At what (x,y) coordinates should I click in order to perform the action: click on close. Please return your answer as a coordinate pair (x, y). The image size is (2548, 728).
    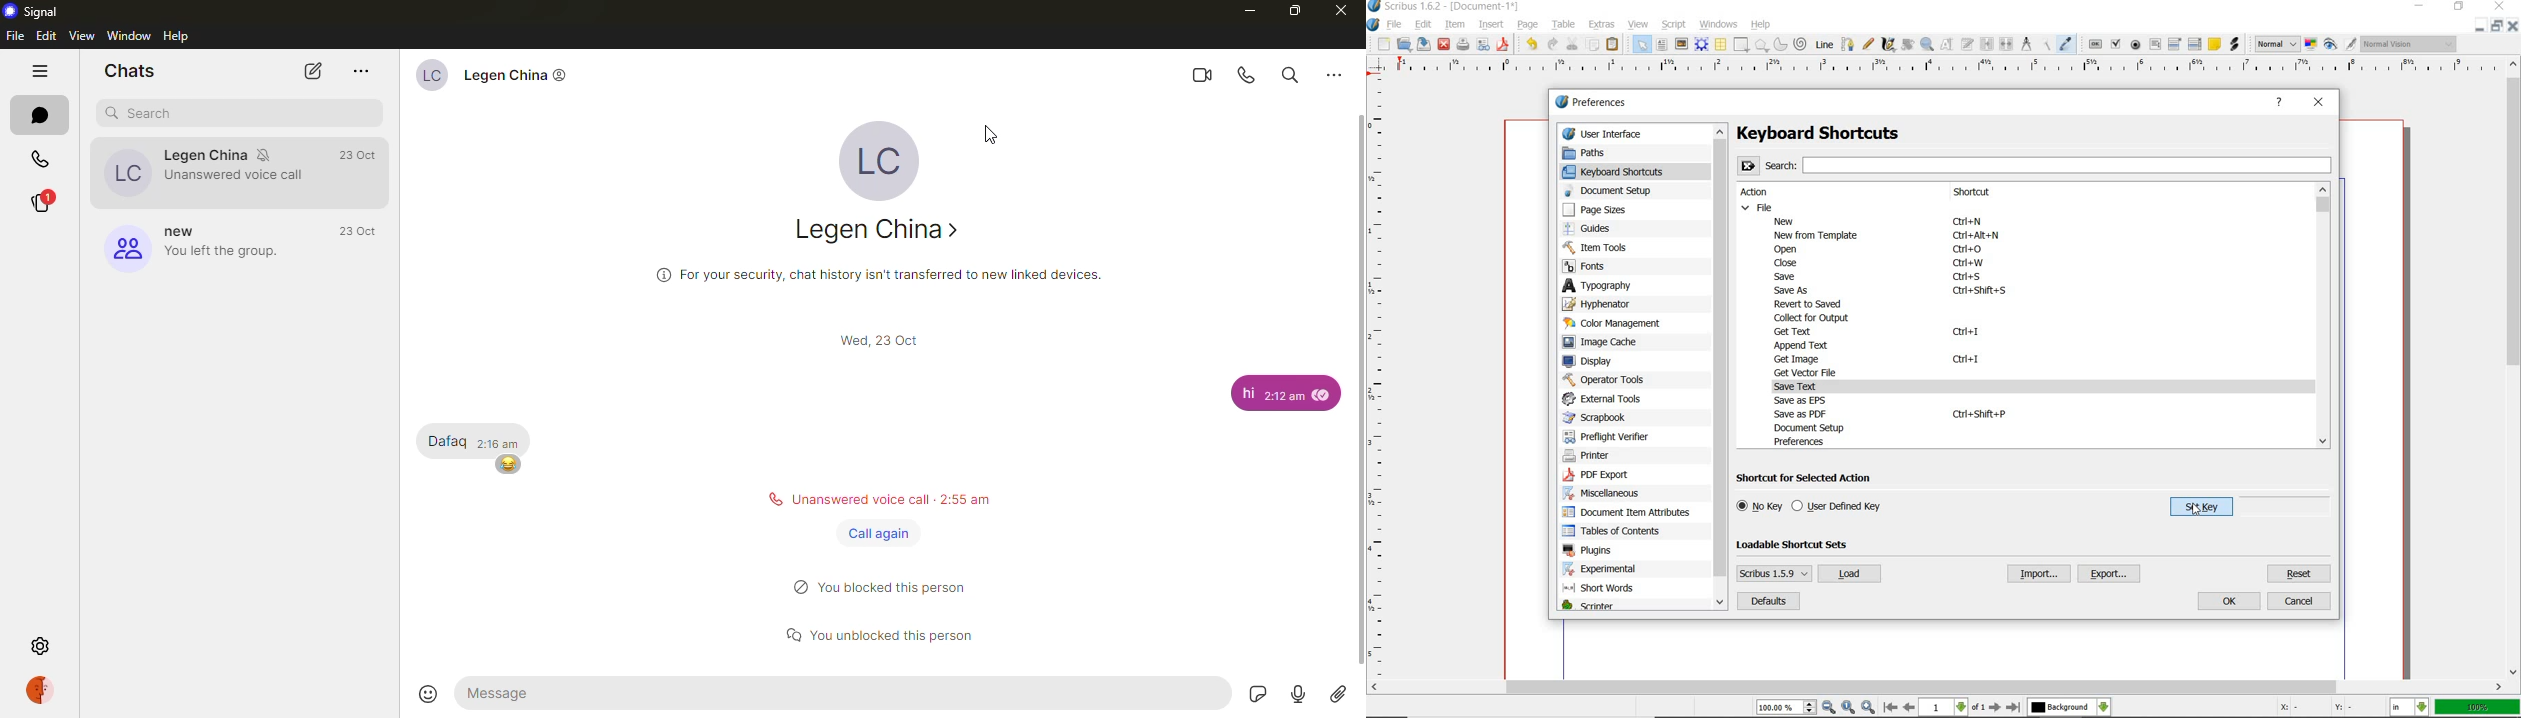
    Looking at the image, I should click on (1444, 43).